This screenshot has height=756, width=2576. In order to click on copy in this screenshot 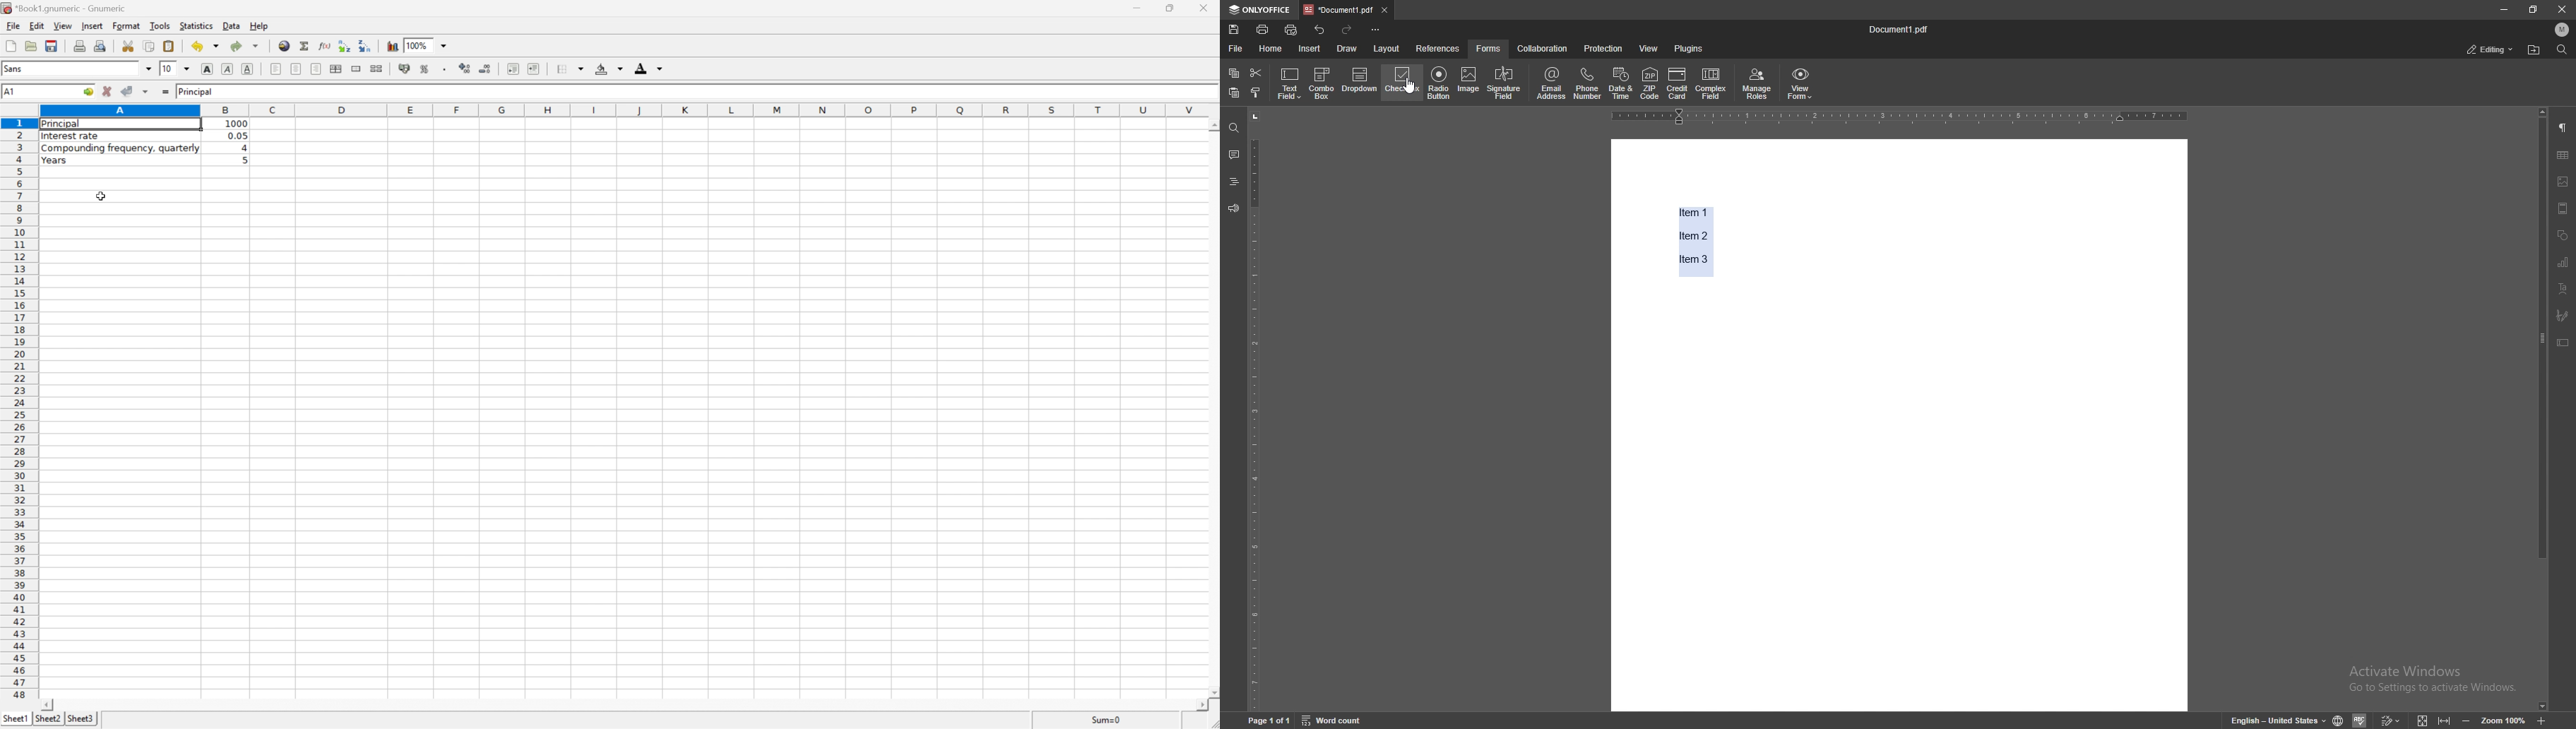, I will do `click(1235, 73)`.